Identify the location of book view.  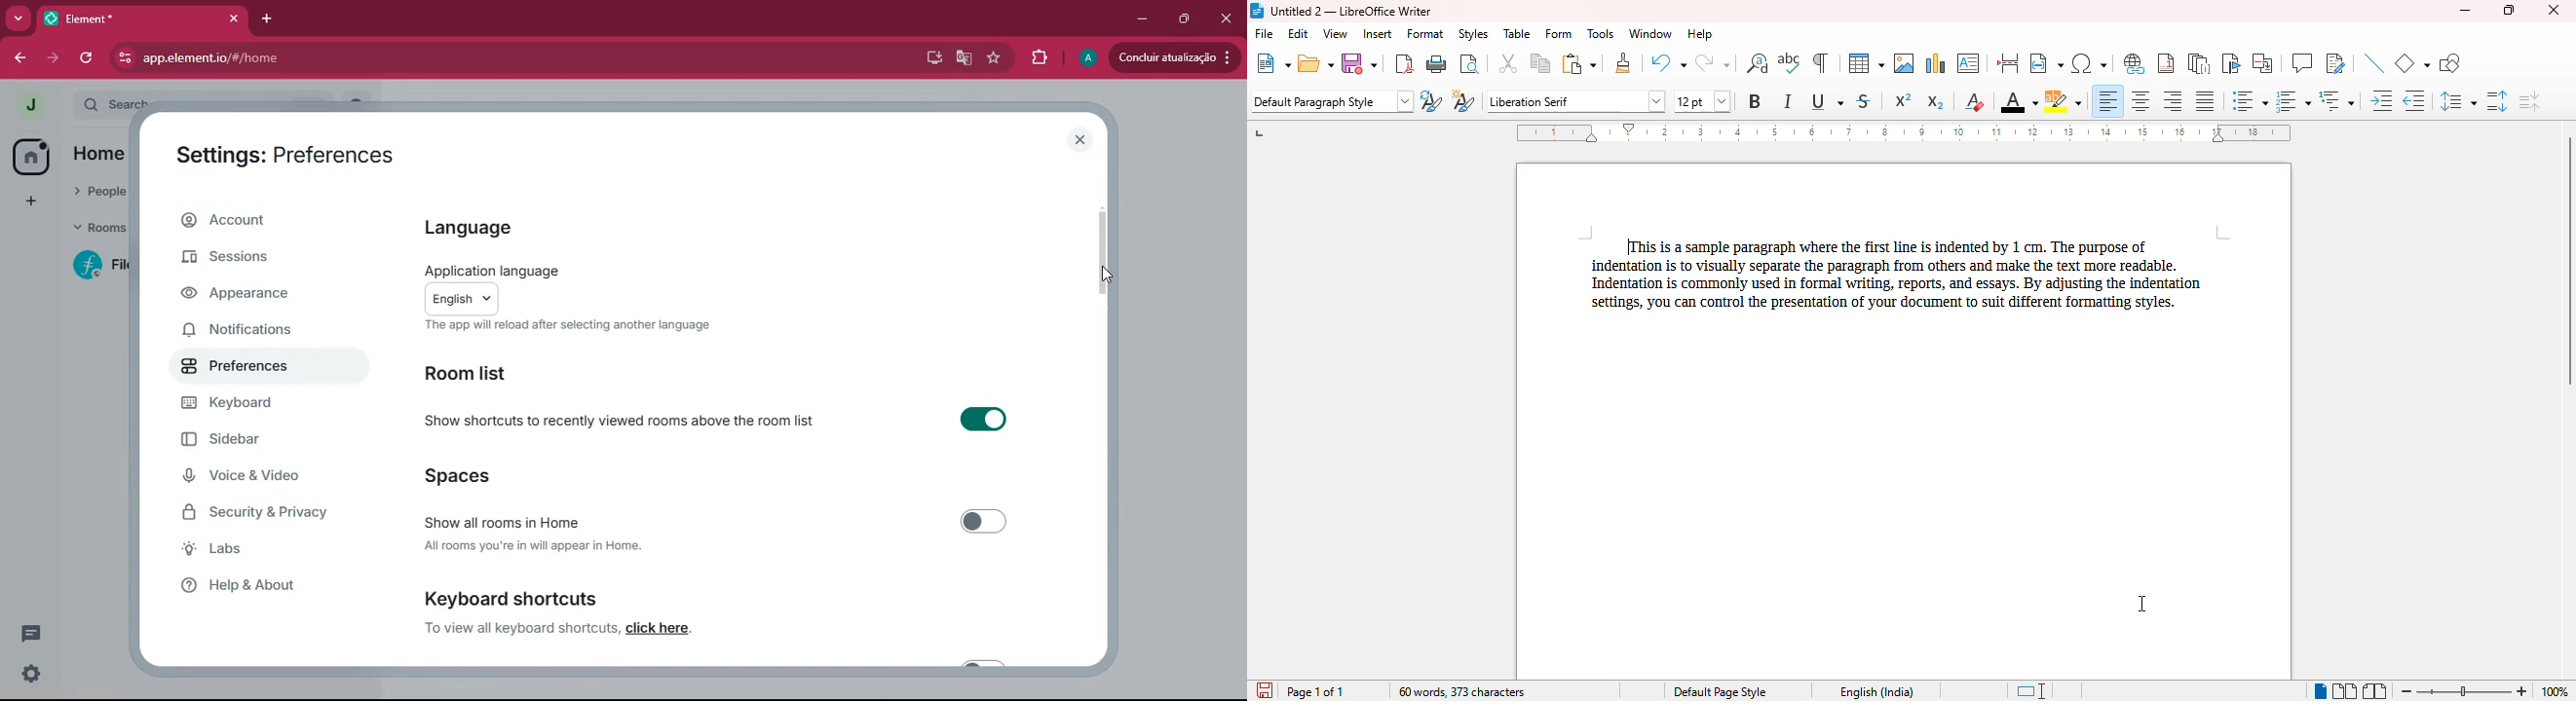
(2375, 690).